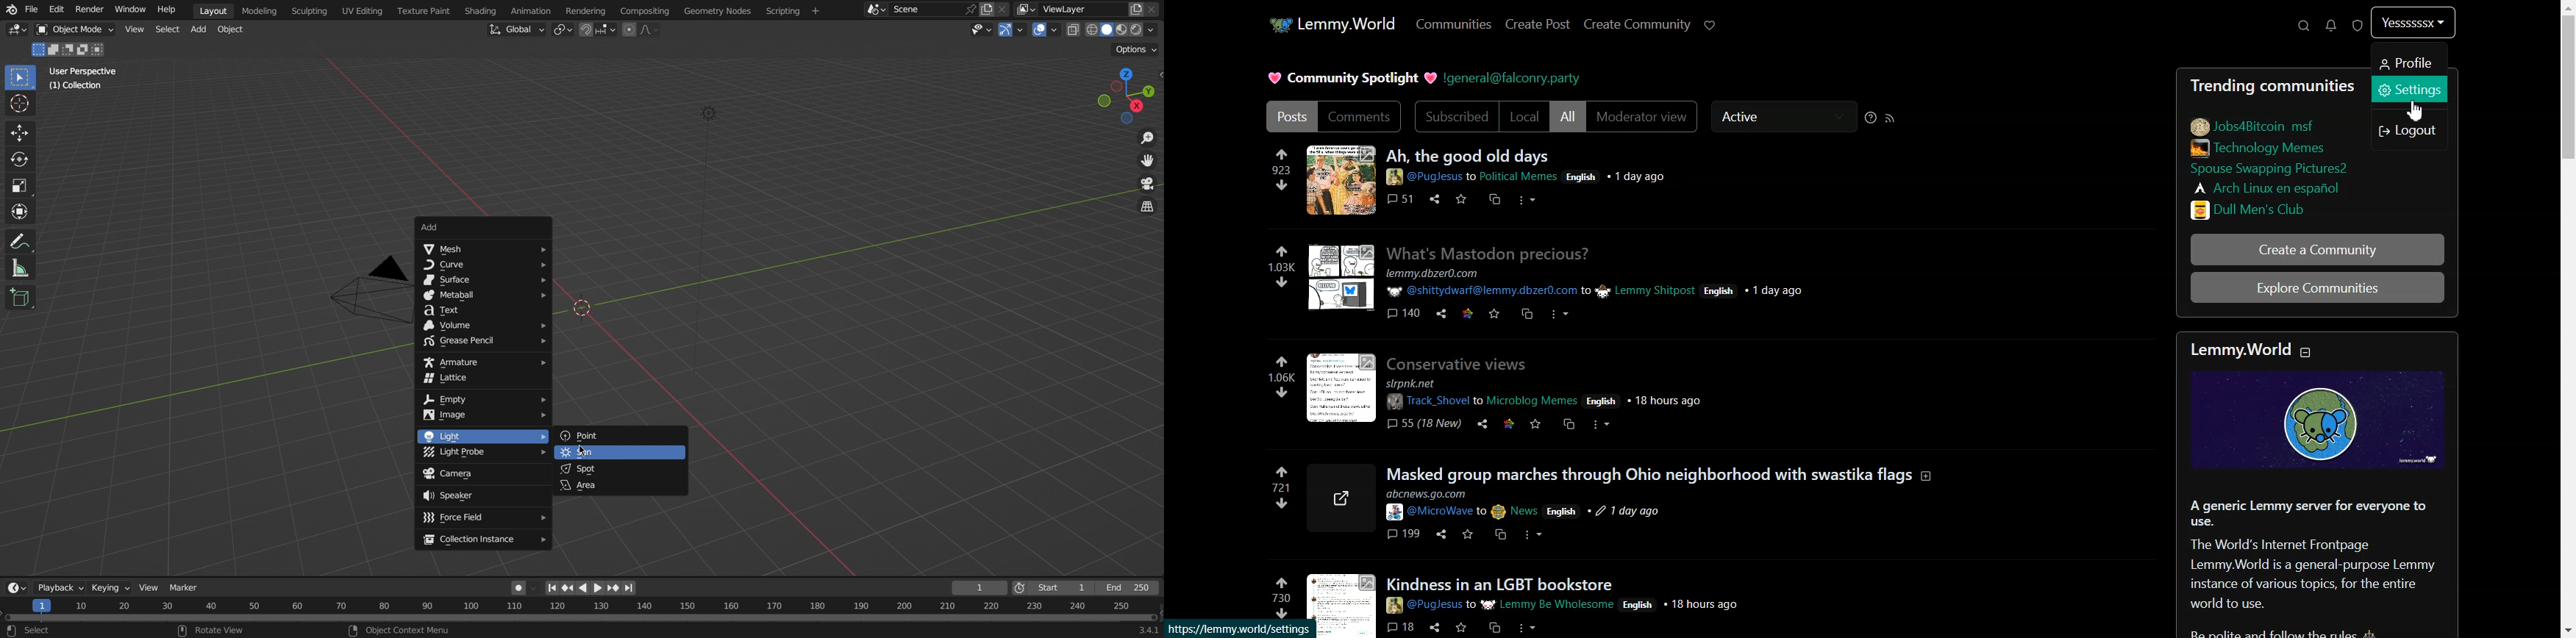  Describe the element at coordinates (2567, 319) in the screenshot. I see `Scroll bar` at that location.